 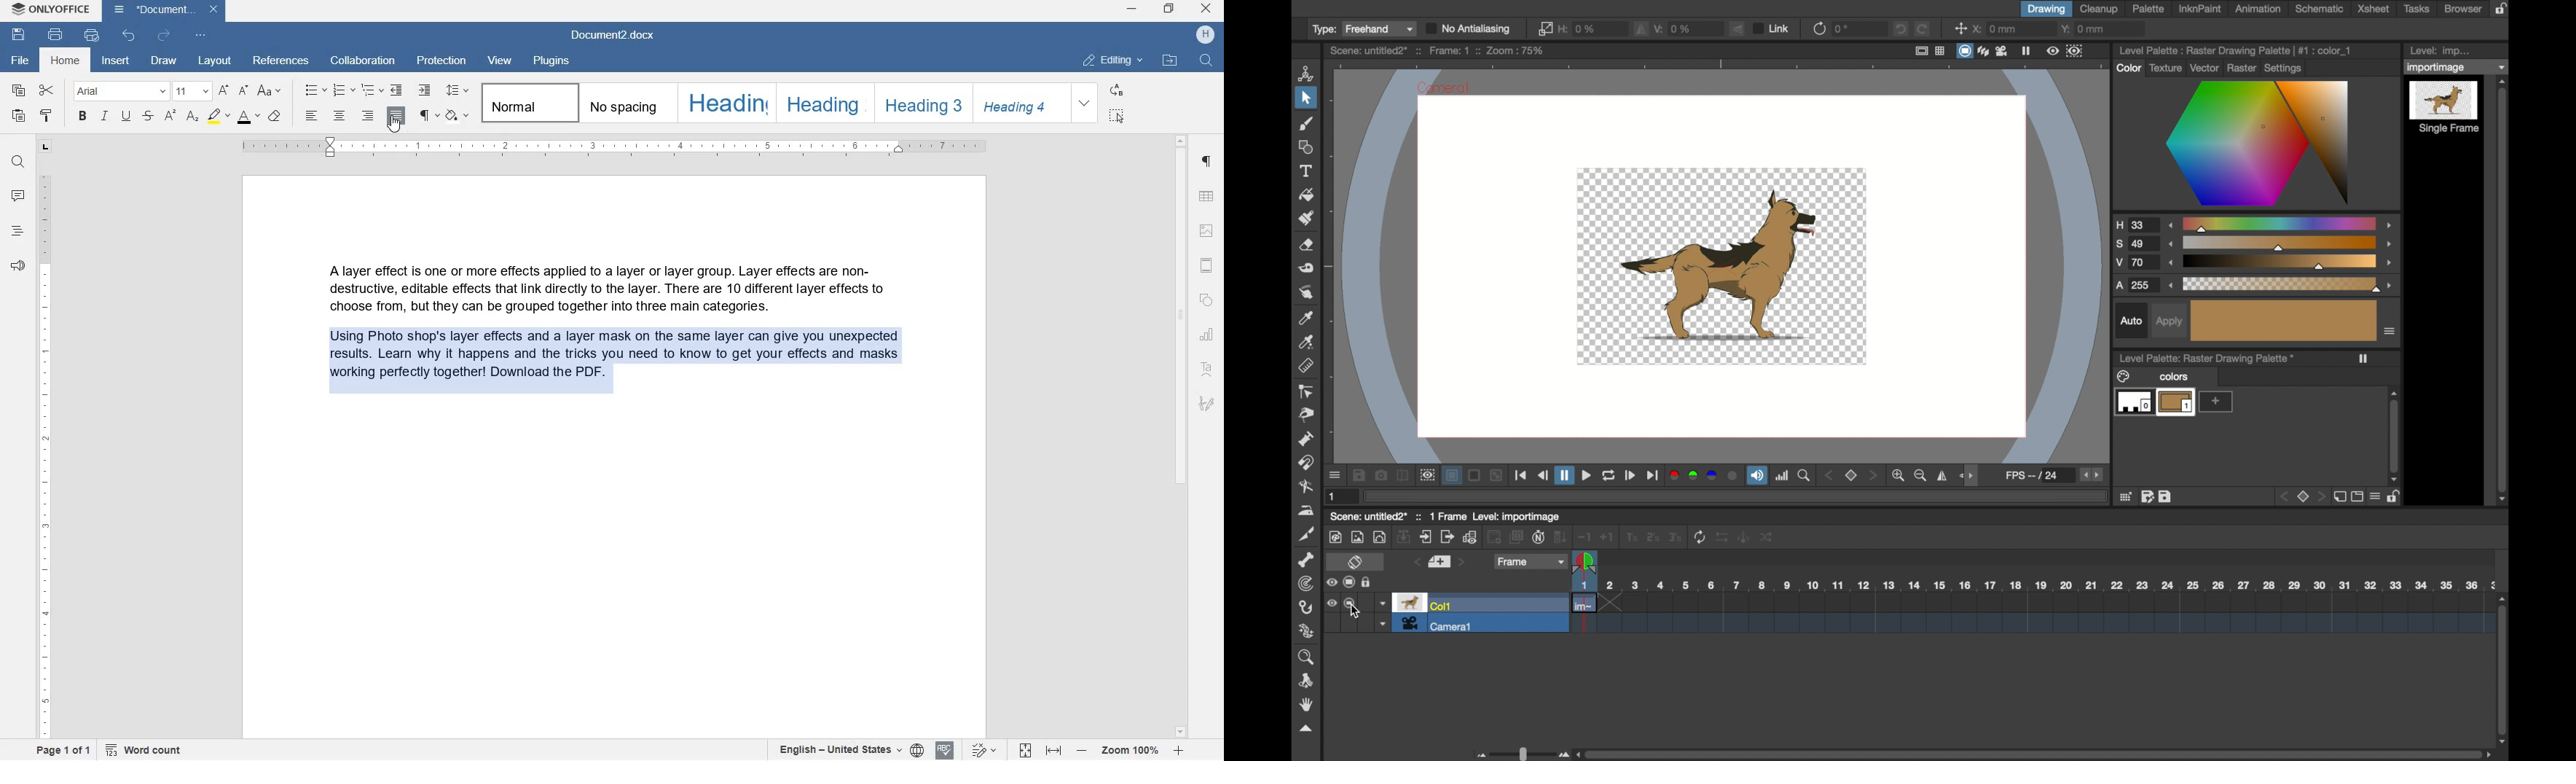 I want to click on browser, so click(x=2462, y=8).